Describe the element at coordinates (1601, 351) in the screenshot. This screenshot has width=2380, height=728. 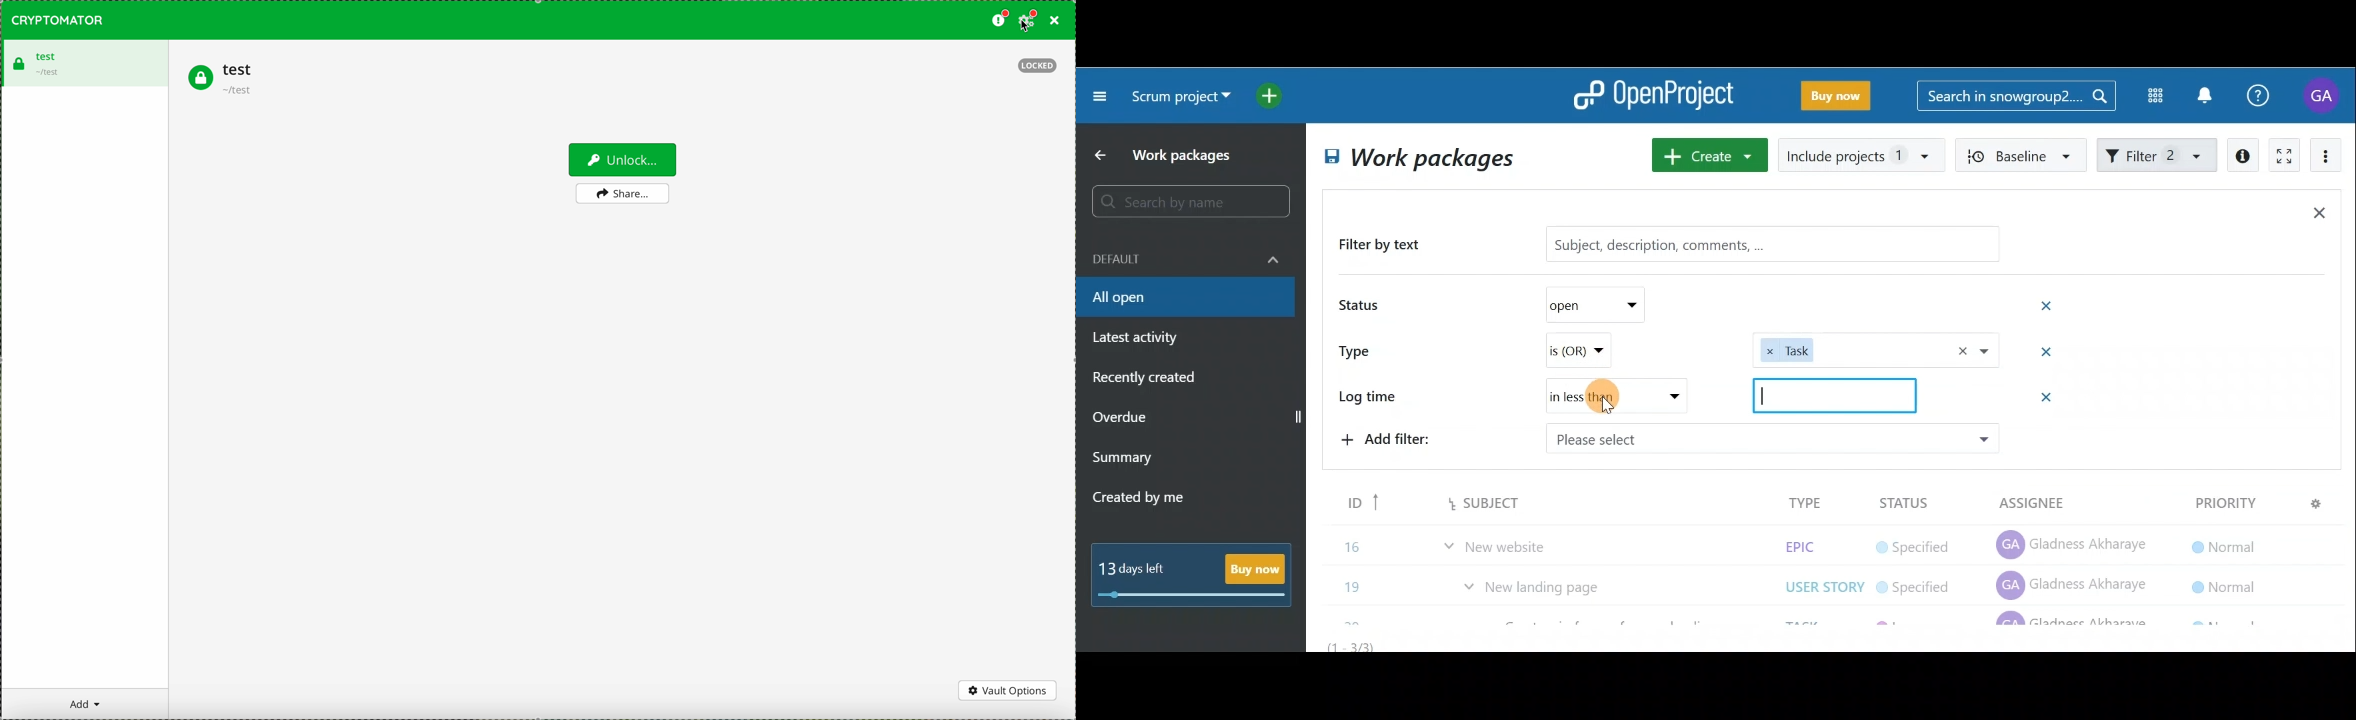
I see `is (OR)` at that location.